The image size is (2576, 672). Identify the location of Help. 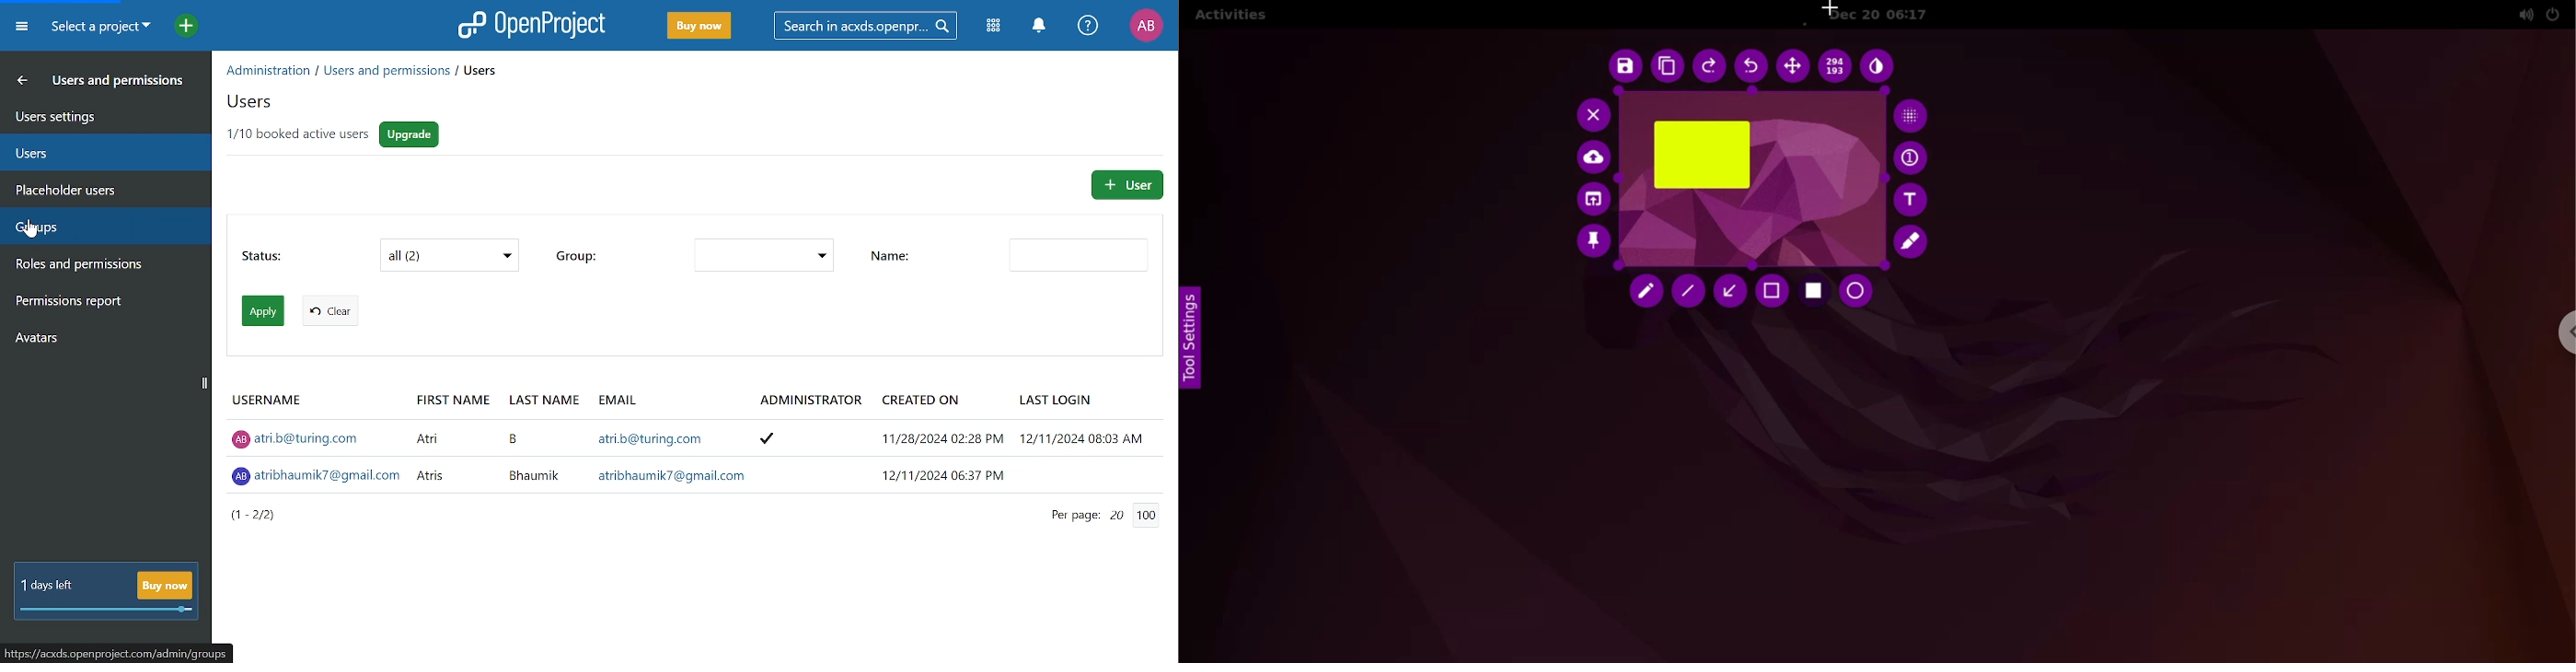
(1089, 27).